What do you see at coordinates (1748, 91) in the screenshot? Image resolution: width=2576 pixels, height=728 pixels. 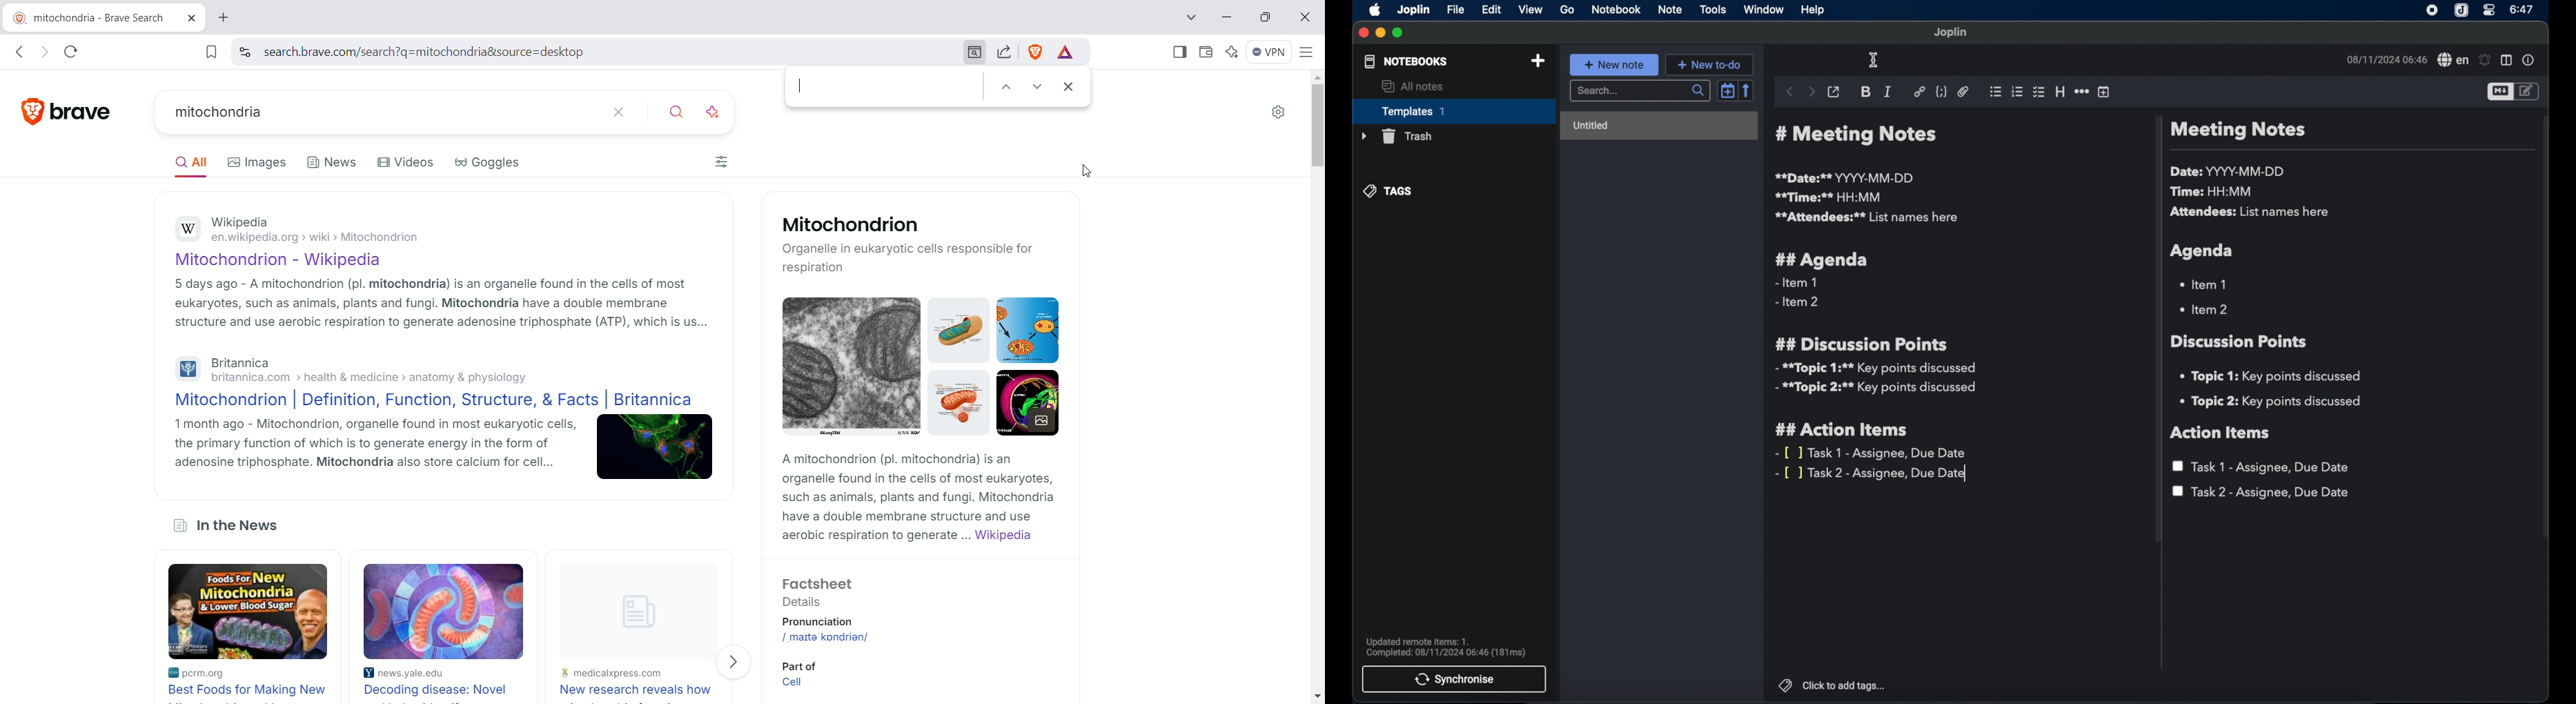 I see `reverse sort order` at bounding box center [1748, 91].